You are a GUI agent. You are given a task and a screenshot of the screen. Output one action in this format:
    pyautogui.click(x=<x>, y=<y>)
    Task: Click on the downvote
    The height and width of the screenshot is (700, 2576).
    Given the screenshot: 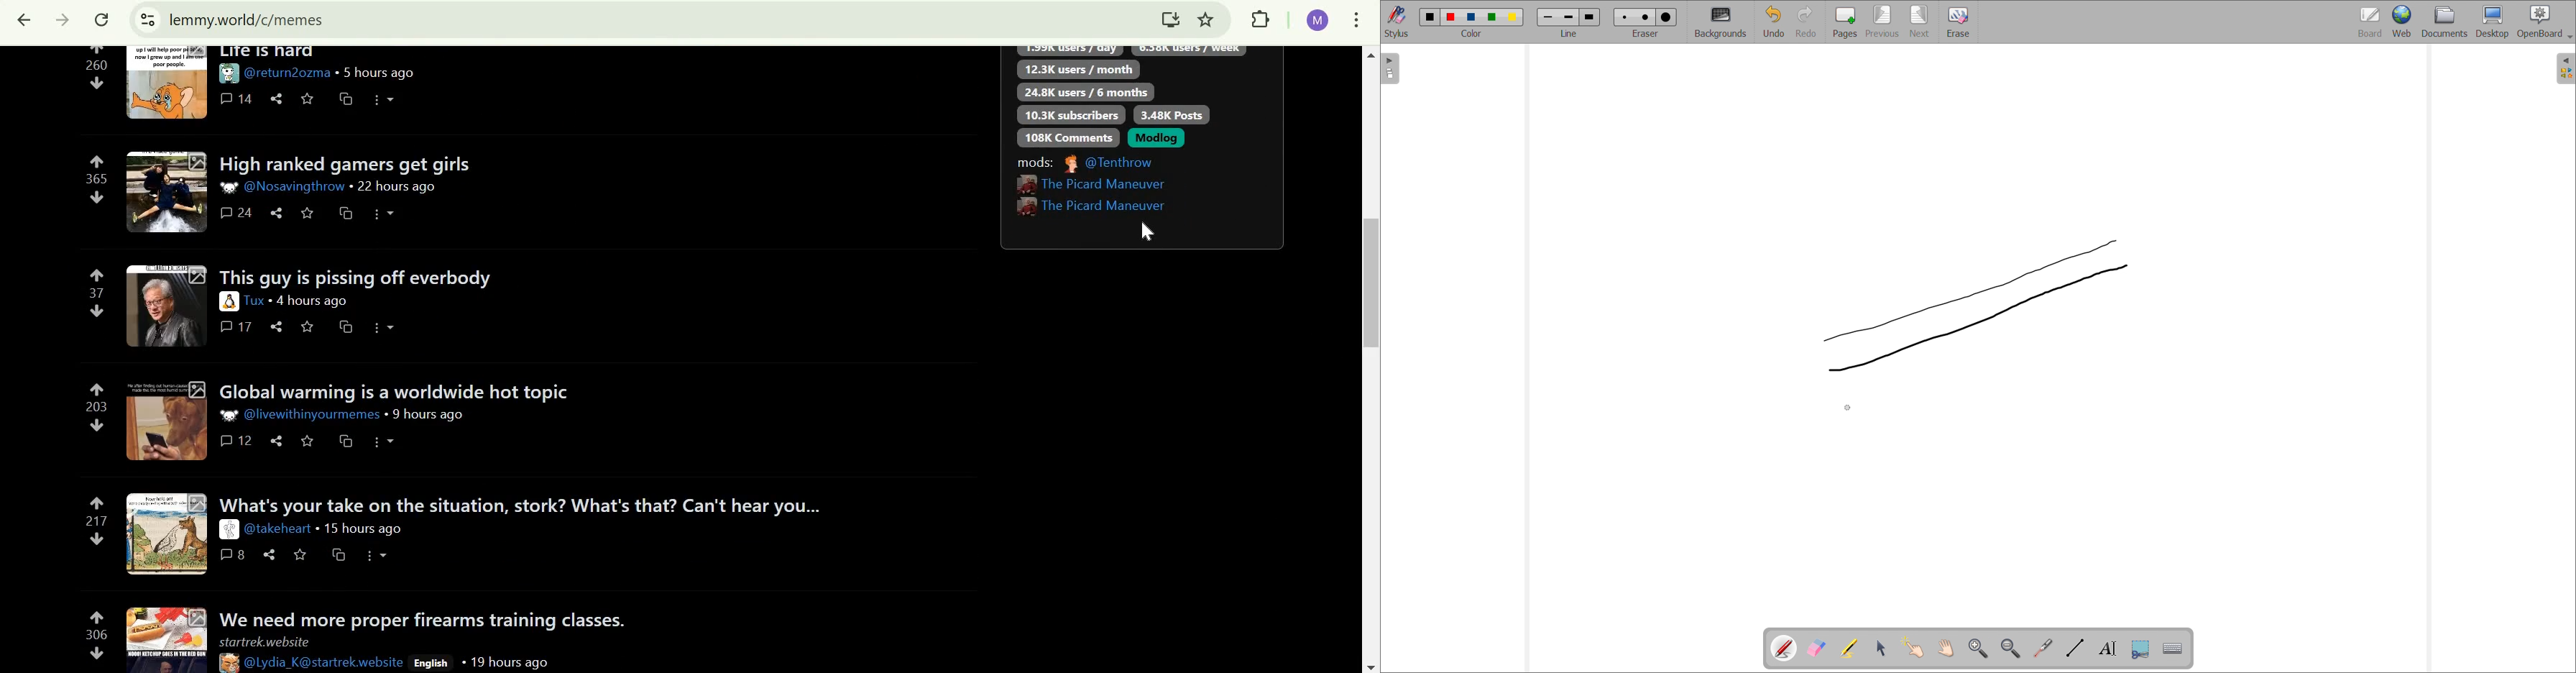 What is the action you would take?
    pyautogui.click(x=96, y=541)
    